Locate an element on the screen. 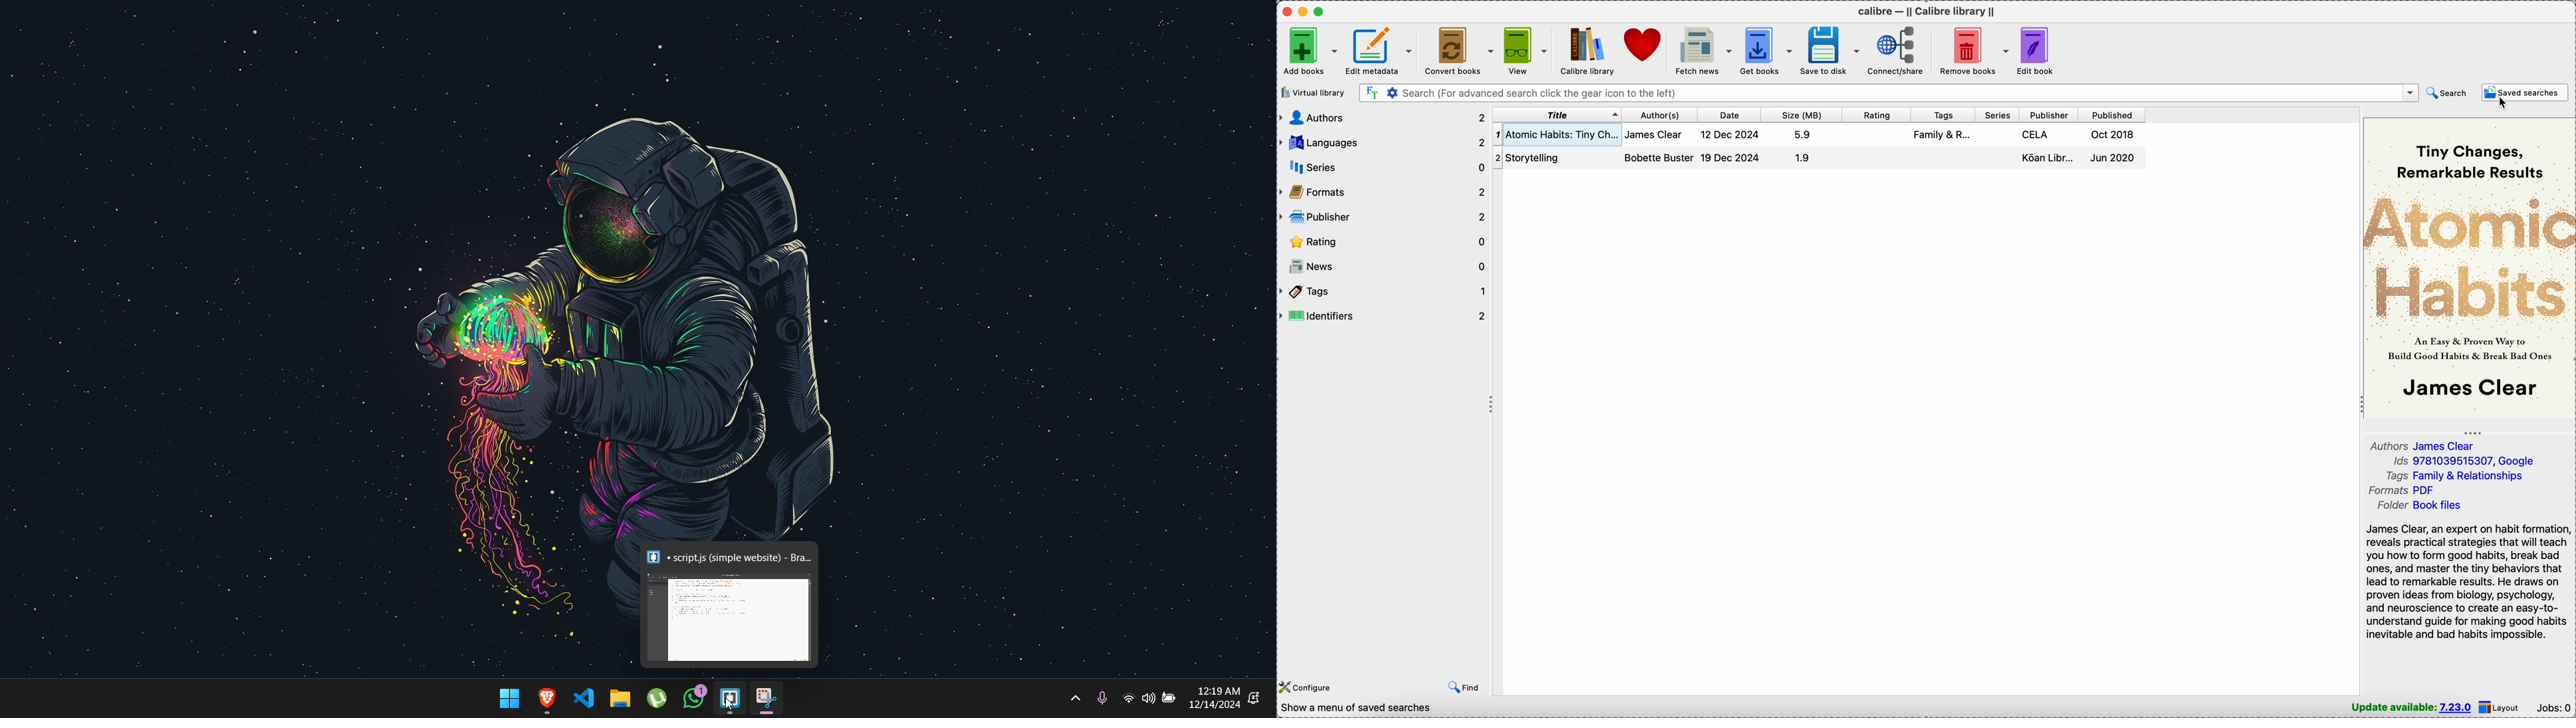 The height and width of the screenshot is (728, 2576). drag handle is located at coordinates (2476, 432).